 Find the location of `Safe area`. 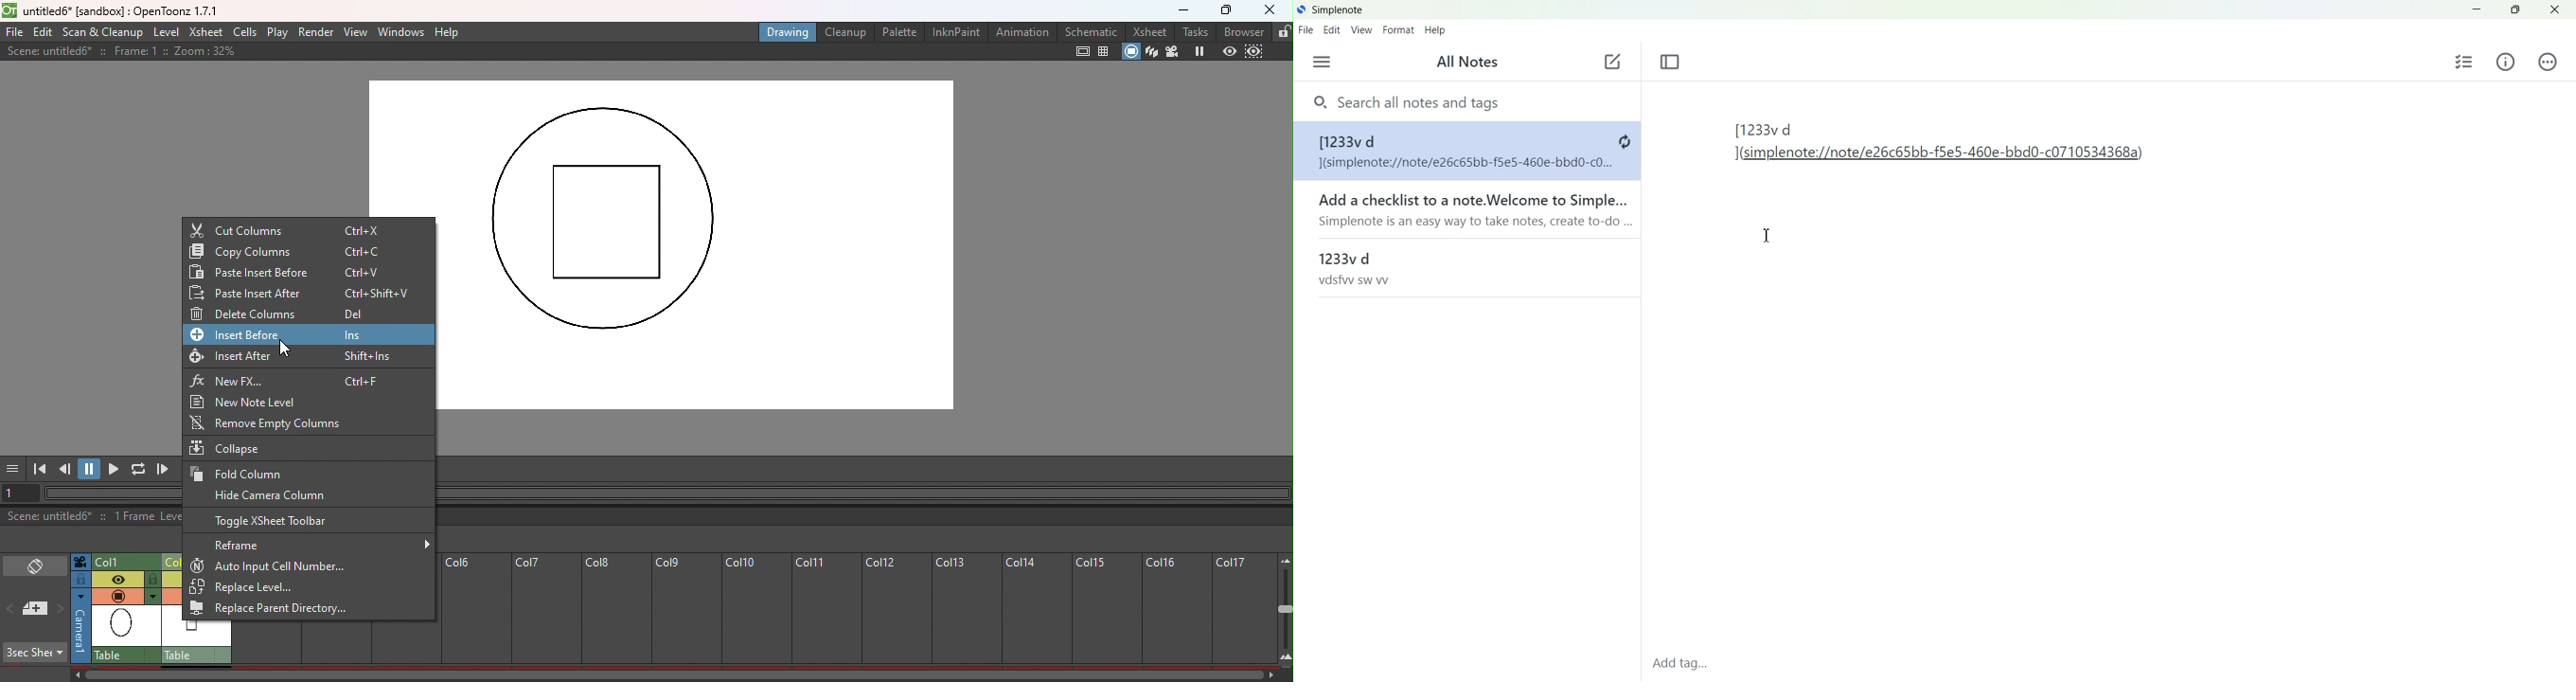

Safe area is located at coordinates (1082, 53).